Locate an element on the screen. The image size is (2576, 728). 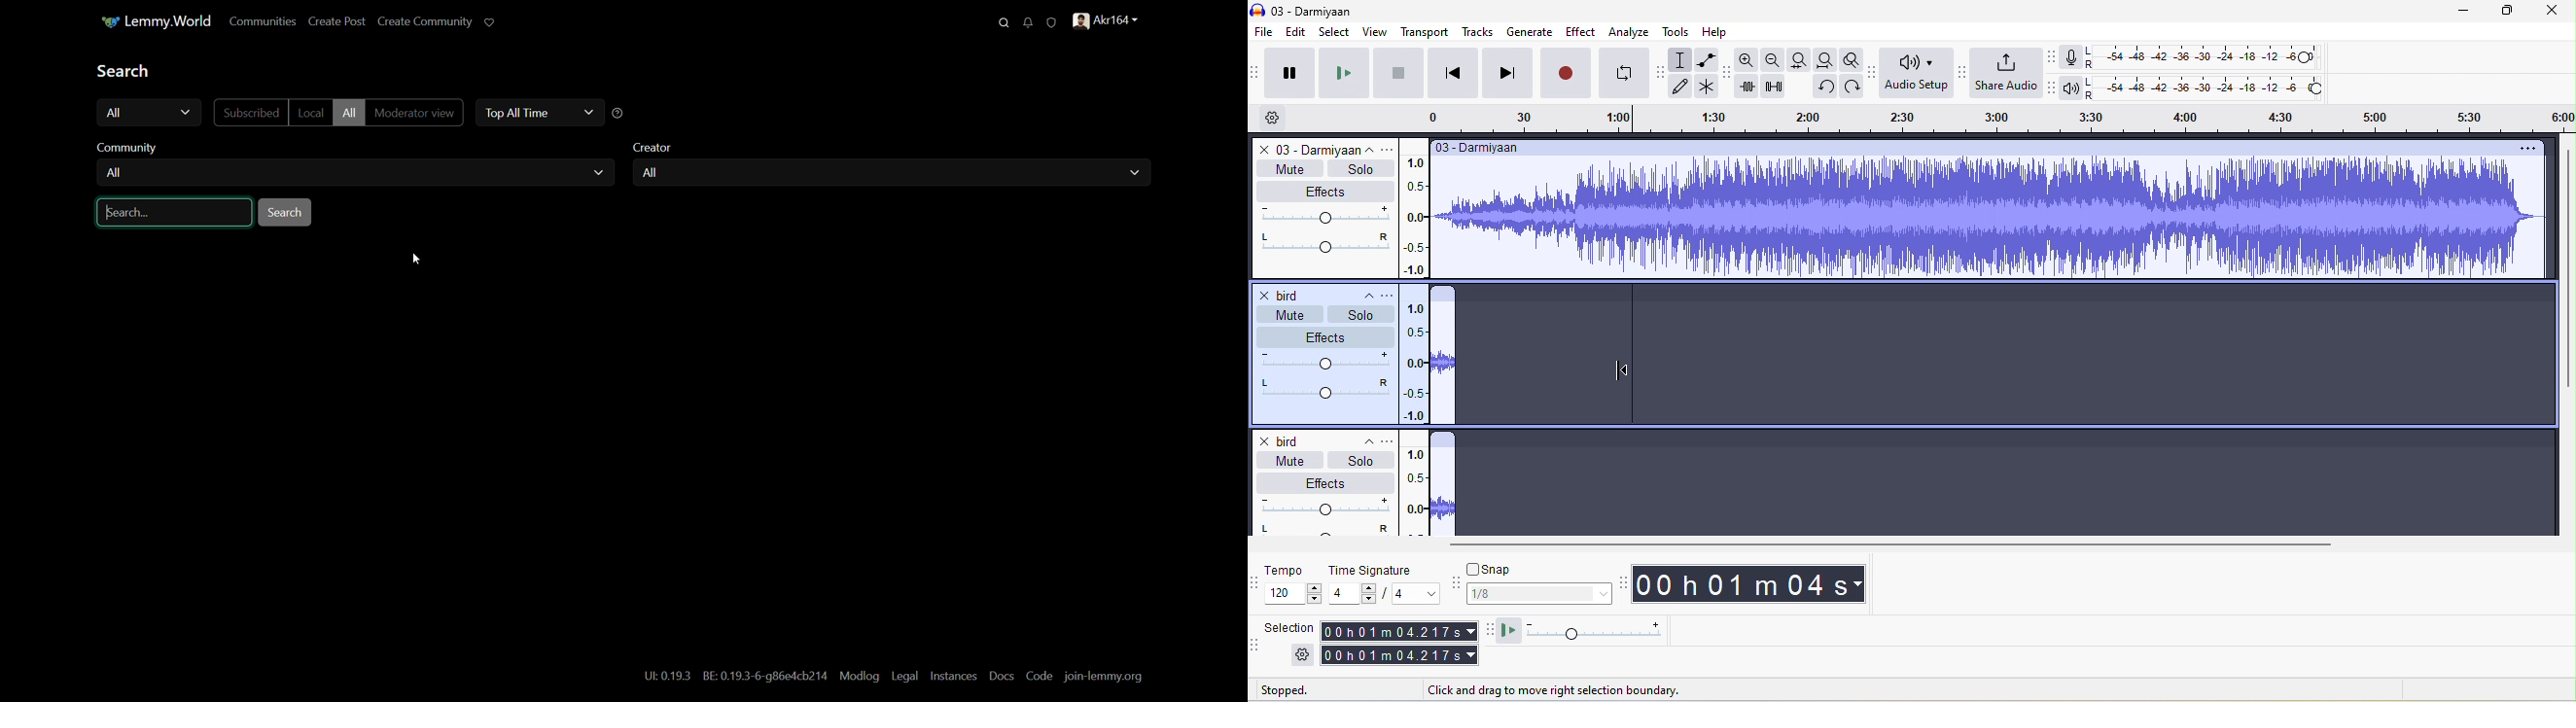
value is located at coordinates (1408, 594).